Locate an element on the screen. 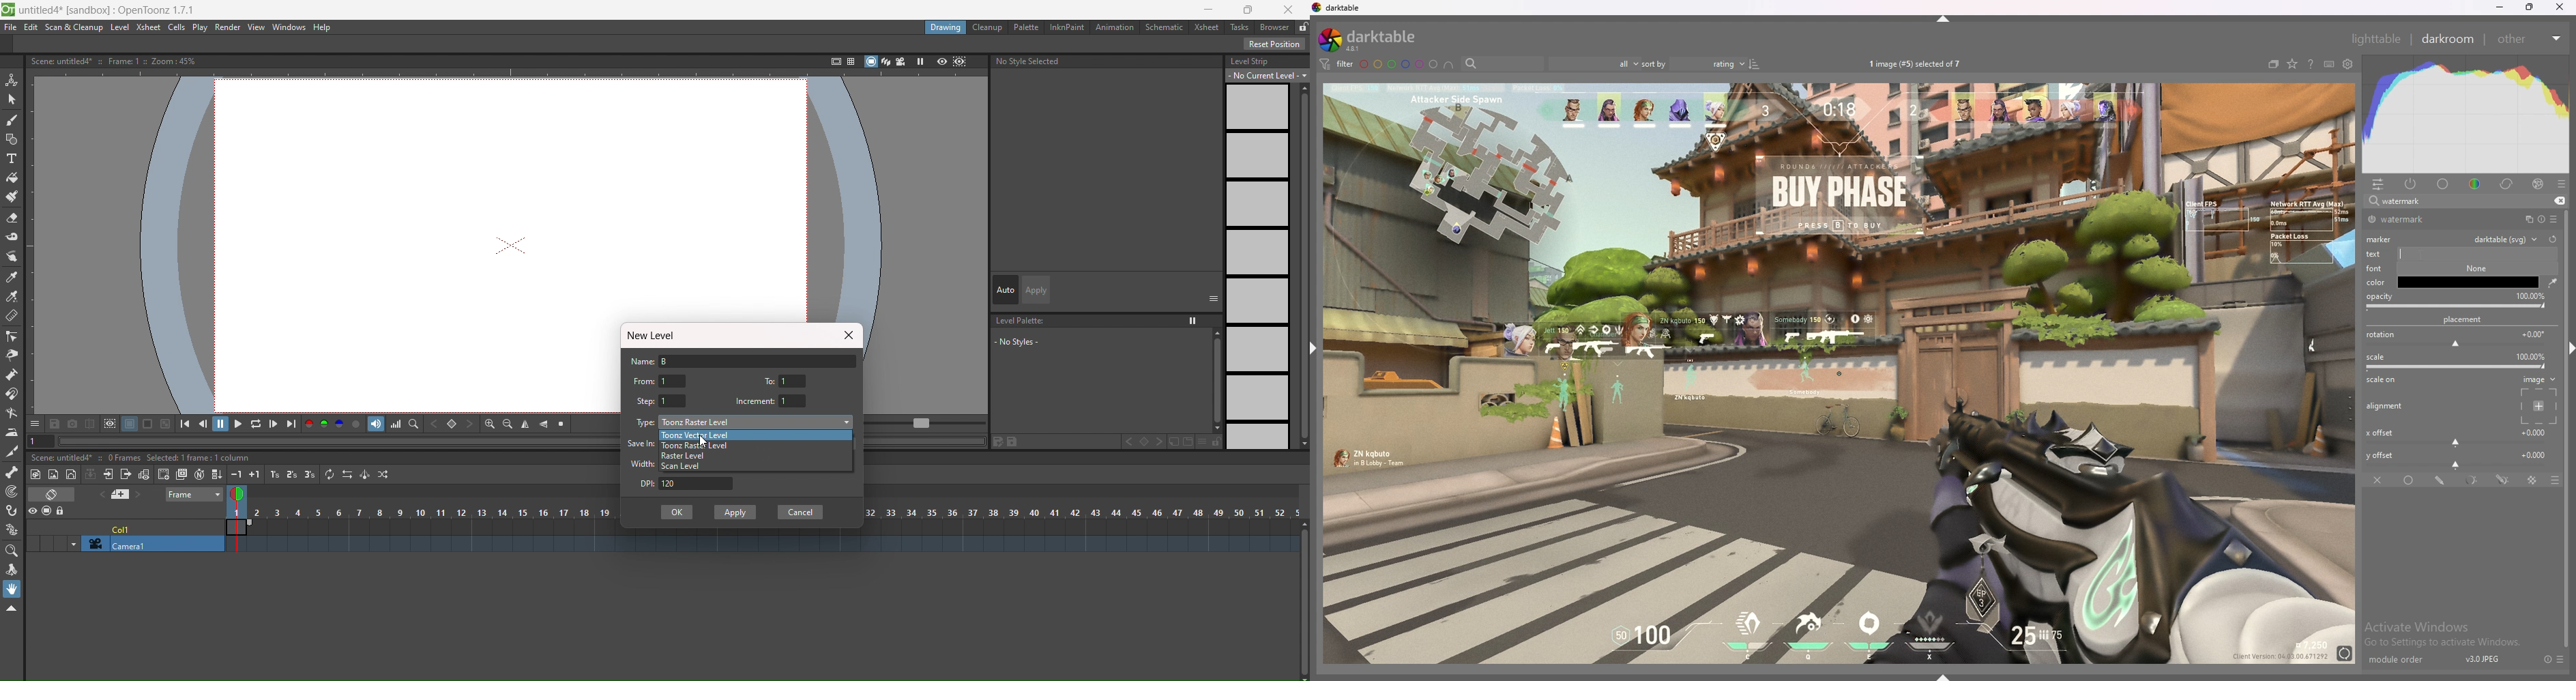  reverse sort is located at coordinates (1754, 63).